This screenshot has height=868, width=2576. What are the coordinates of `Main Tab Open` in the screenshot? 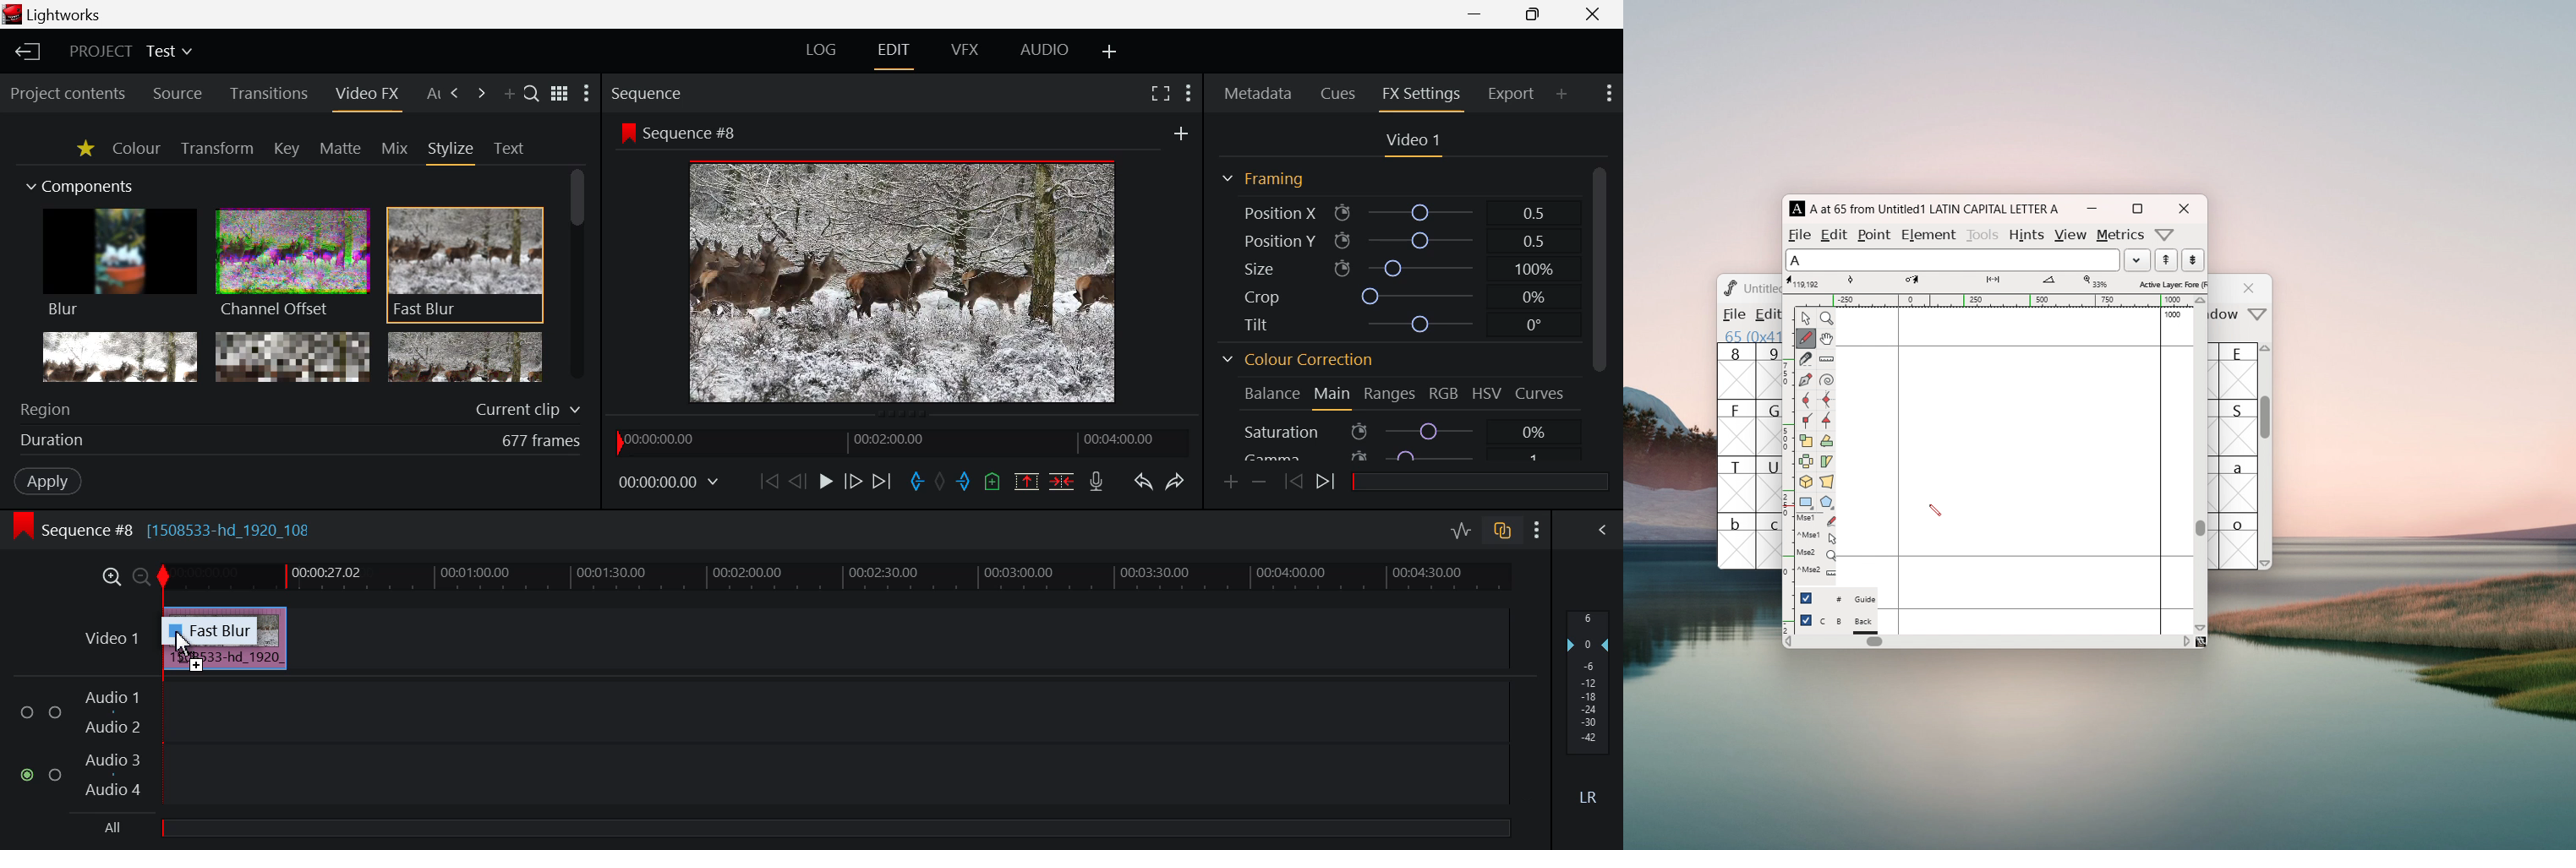 It's located at (1331, 398).